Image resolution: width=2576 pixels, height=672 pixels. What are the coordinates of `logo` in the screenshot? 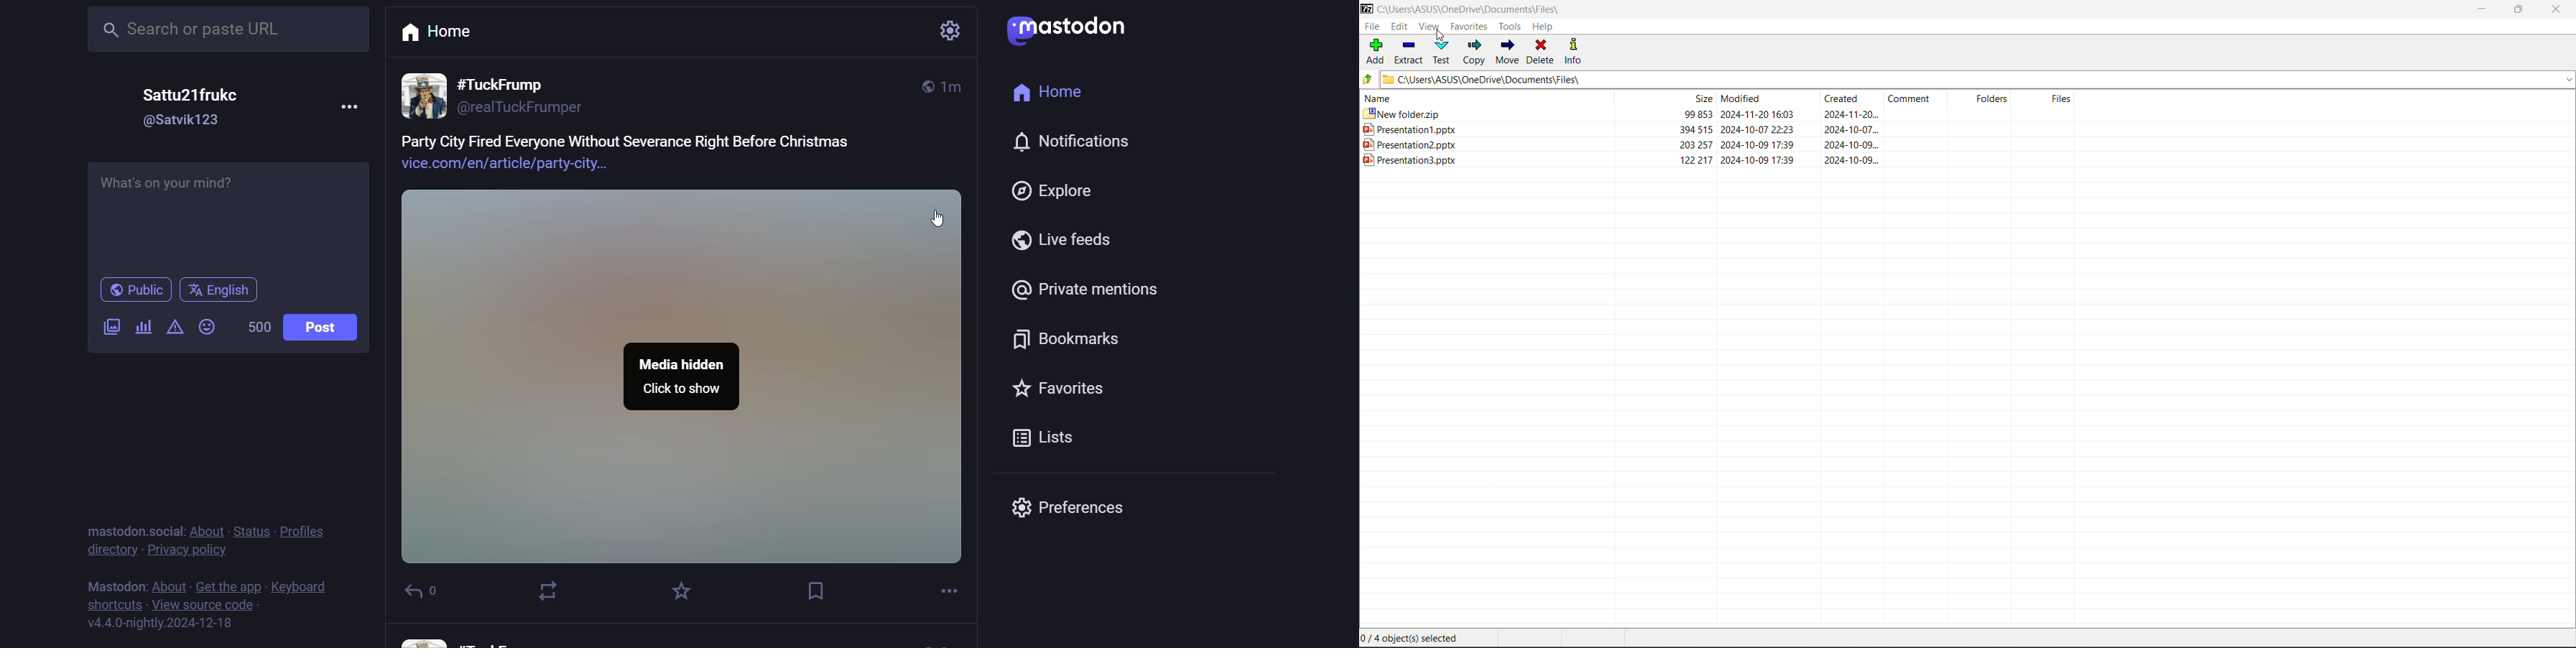 It's located at (1066, 28).